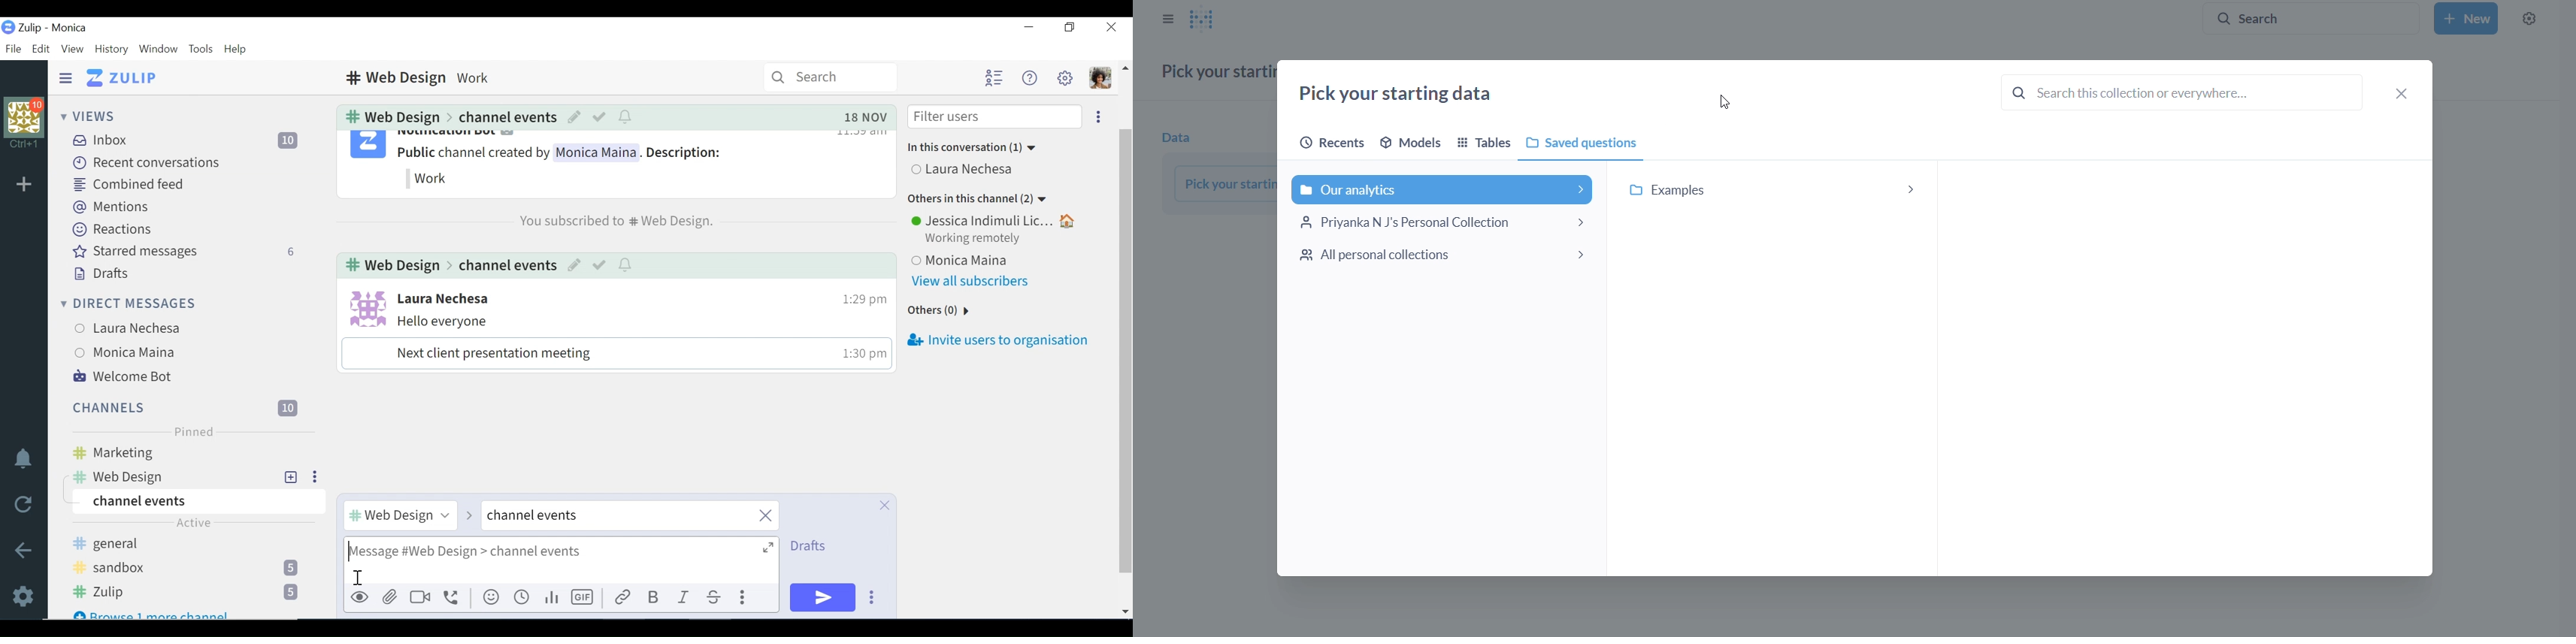  Describe the element at coordinates (292, 477) in the screenshot. I see `add New Topic` at that location.